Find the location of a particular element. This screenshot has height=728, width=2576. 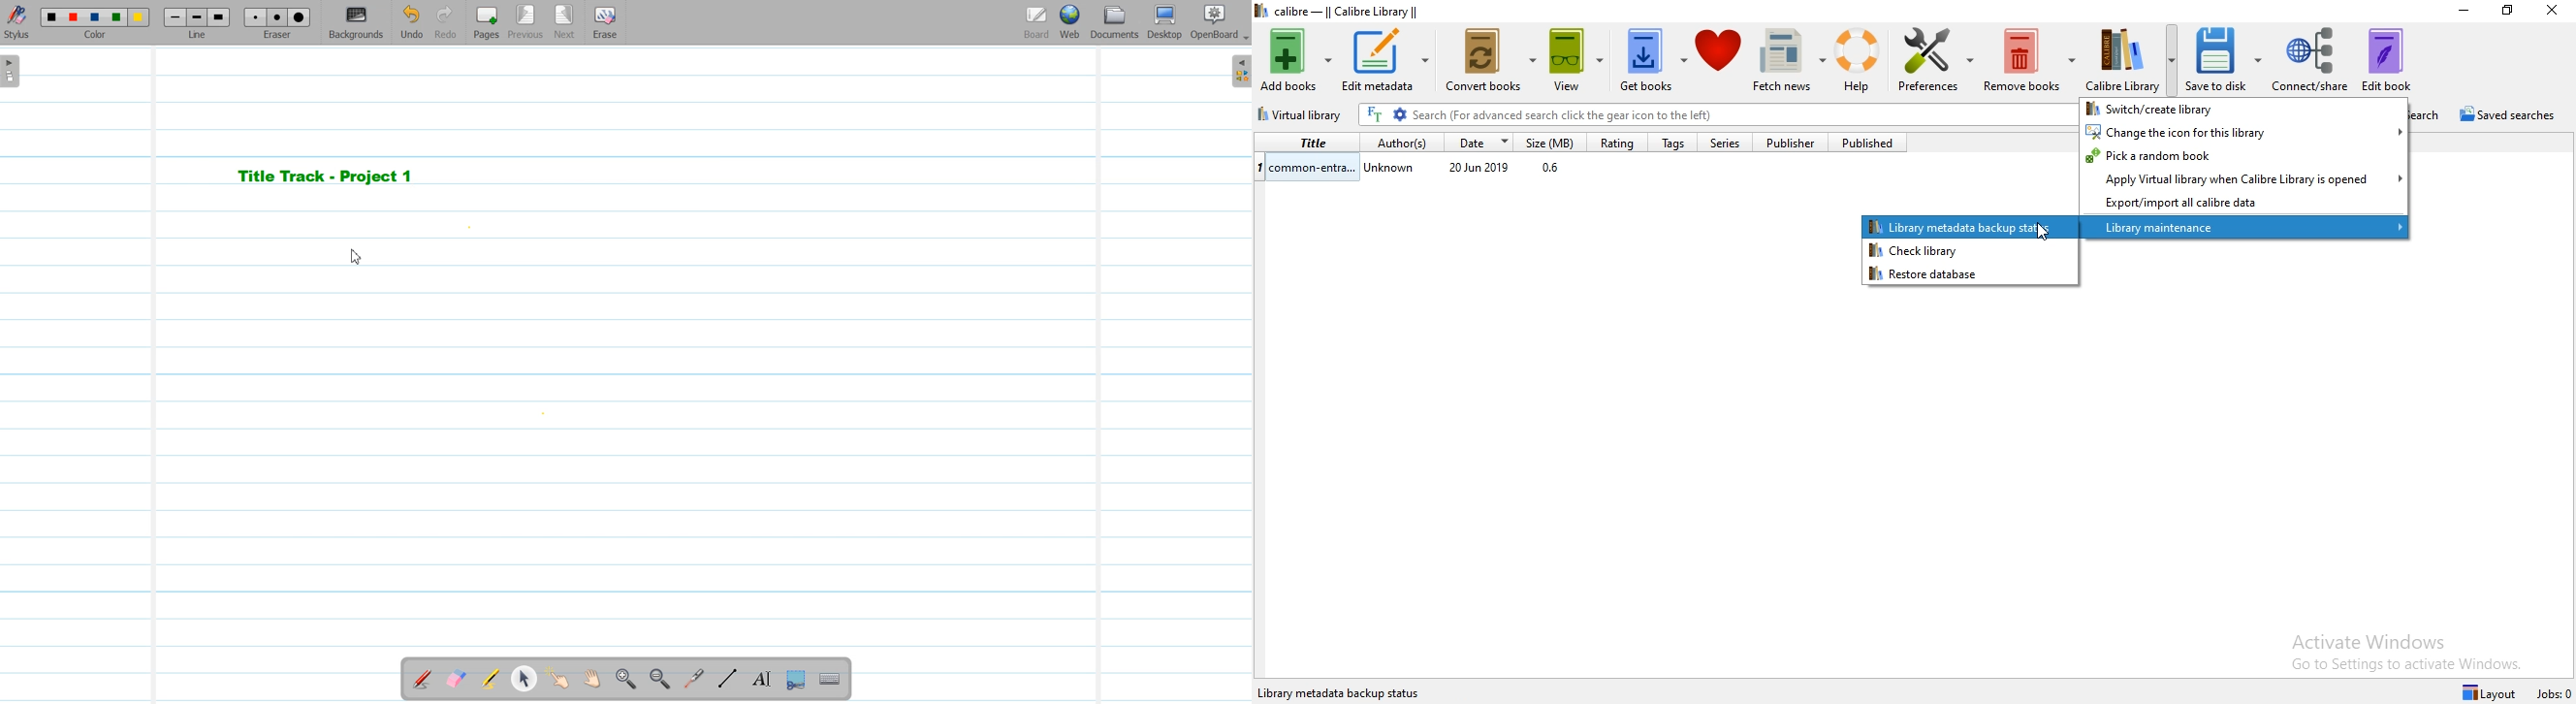

Size (MB) is located at coordinates (1554, 142).